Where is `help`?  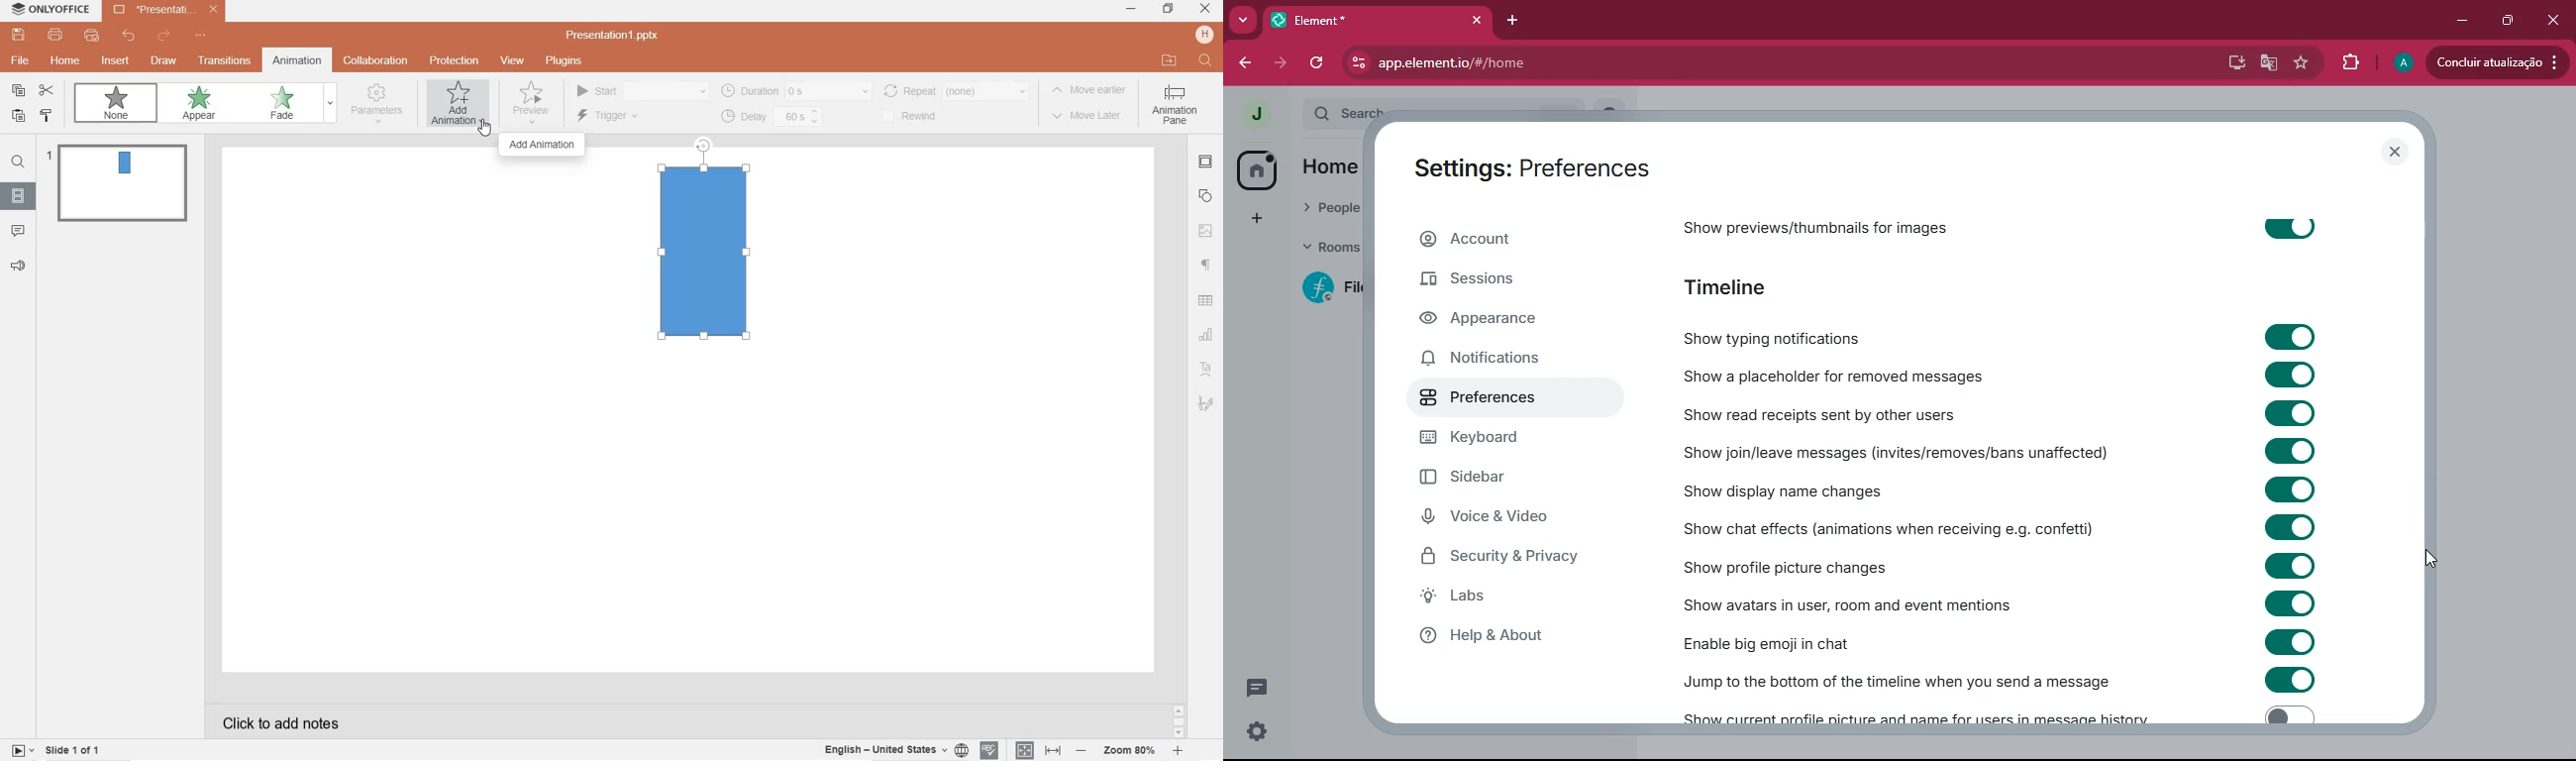 help is located at coordinates (1514, 637).